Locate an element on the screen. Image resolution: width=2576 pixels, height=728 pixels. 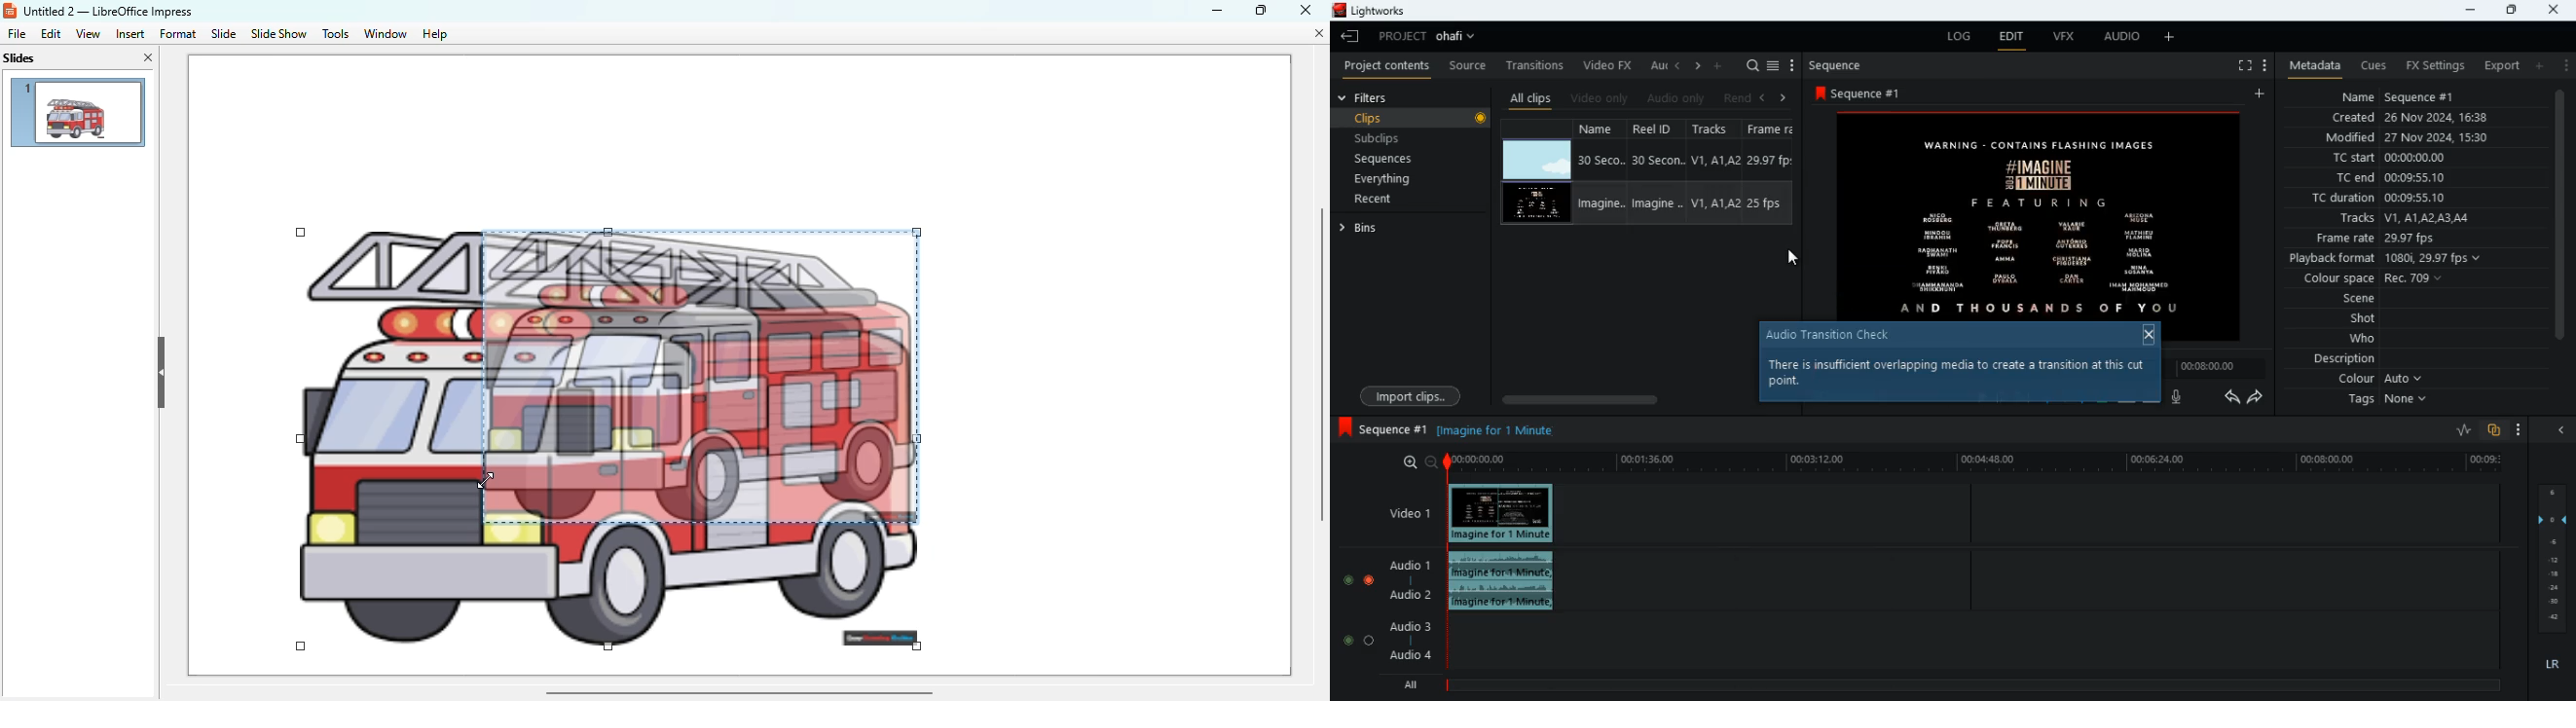
LR is located at coordinates (2549, 665).